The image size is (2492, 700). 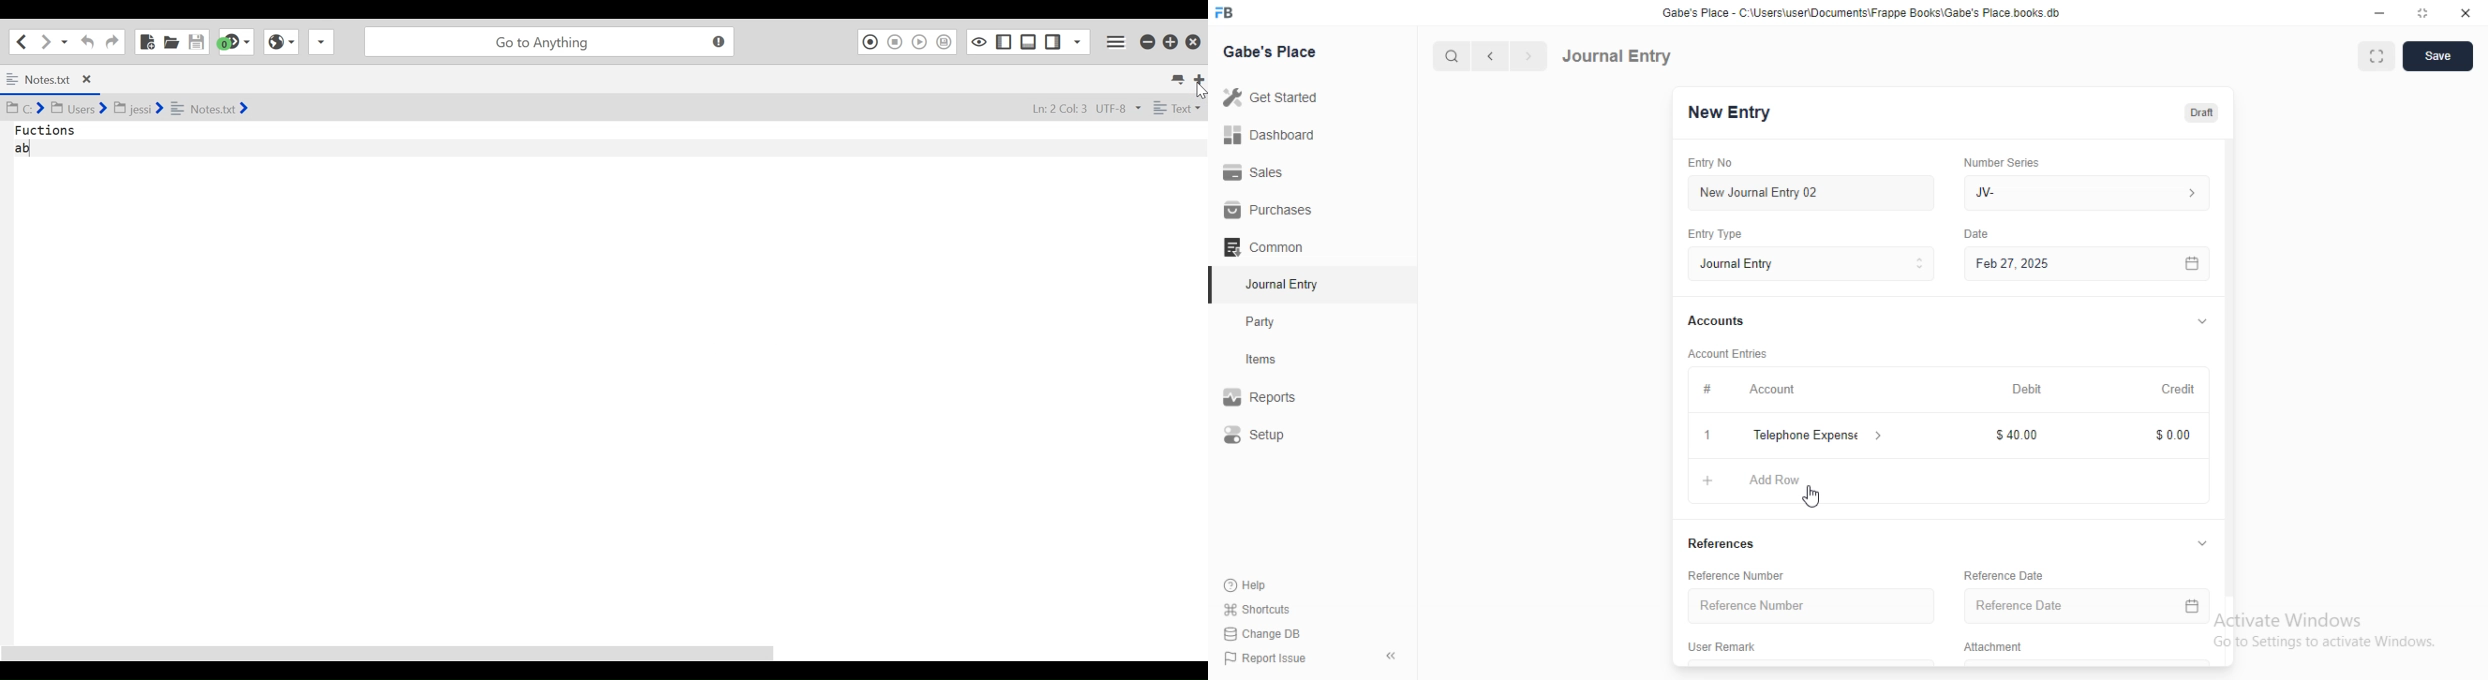 What do you see at coordinates (2424, 13) in the screenshot?
I see `Full screen` at bounding box center [2424, 13].